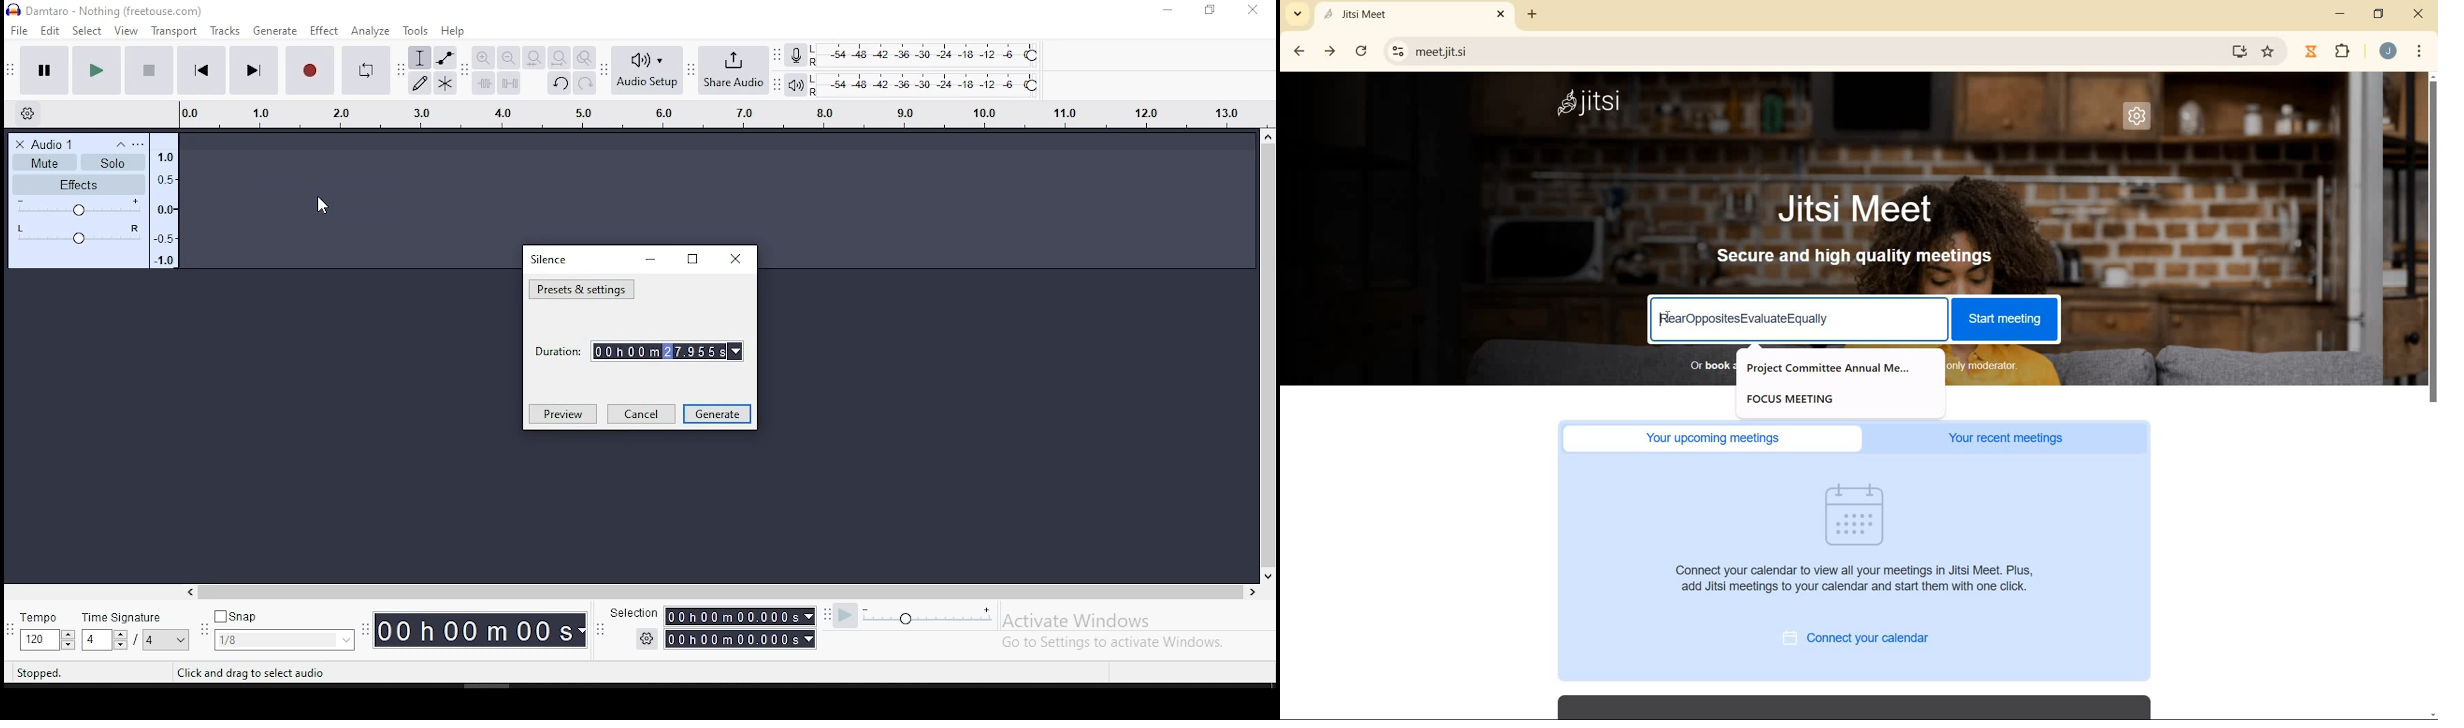 This screenshot has width=2464, height=728. What do you see at coordinates (325, 31) in the screenshot?
I see `effect` at bounding box center [325, 31].